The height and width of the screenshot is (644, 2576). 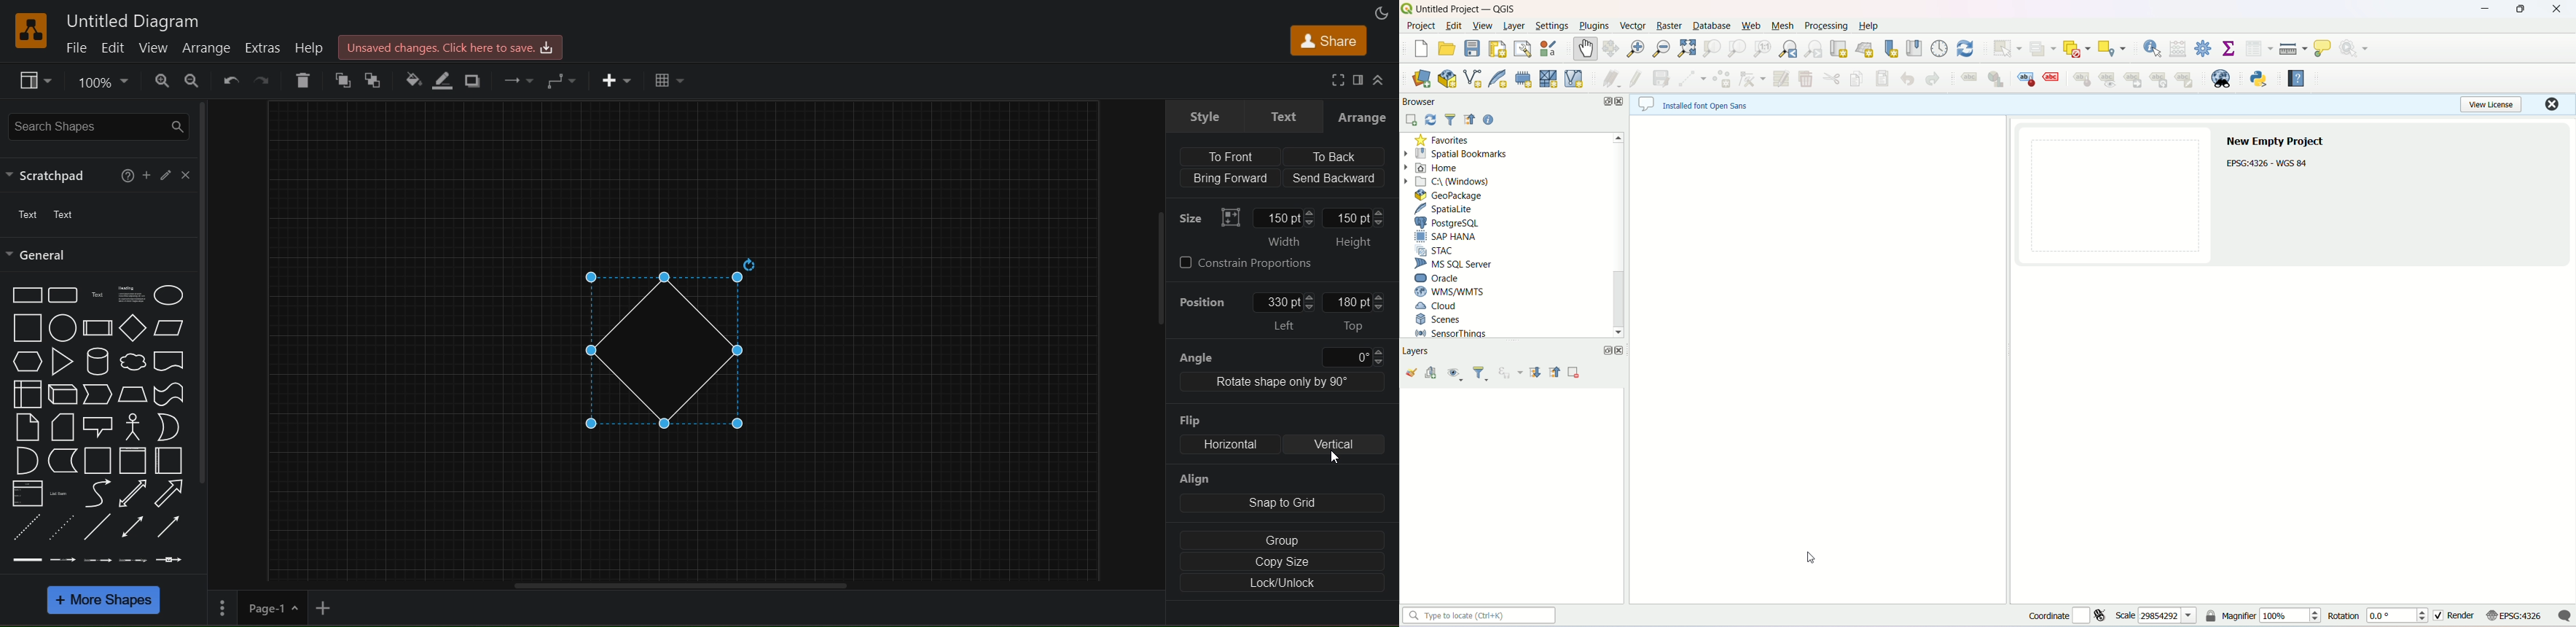 What do you see at coordinates (133, 393) in the screenshot?
I see `trapezoid` at bounding box center [133, 393].